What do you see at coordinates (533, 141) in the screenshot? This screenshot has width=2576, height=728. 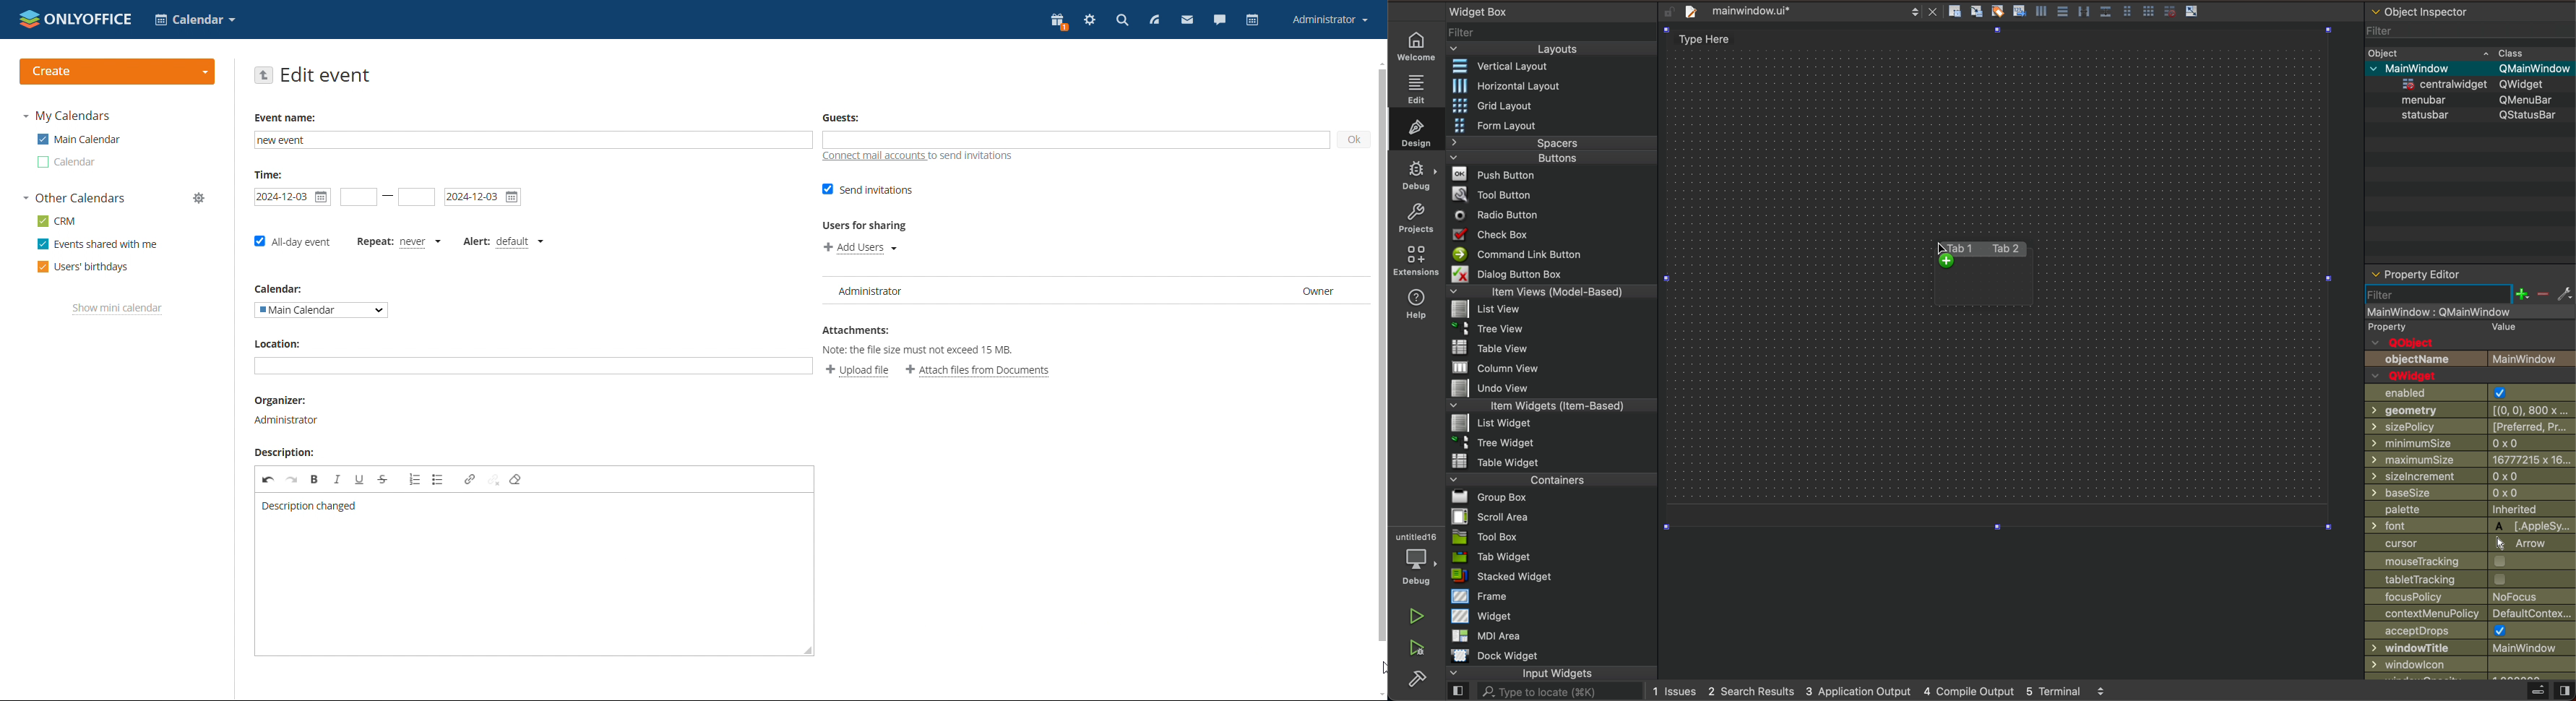 I see `add event name` at bounding box center [533, 141].